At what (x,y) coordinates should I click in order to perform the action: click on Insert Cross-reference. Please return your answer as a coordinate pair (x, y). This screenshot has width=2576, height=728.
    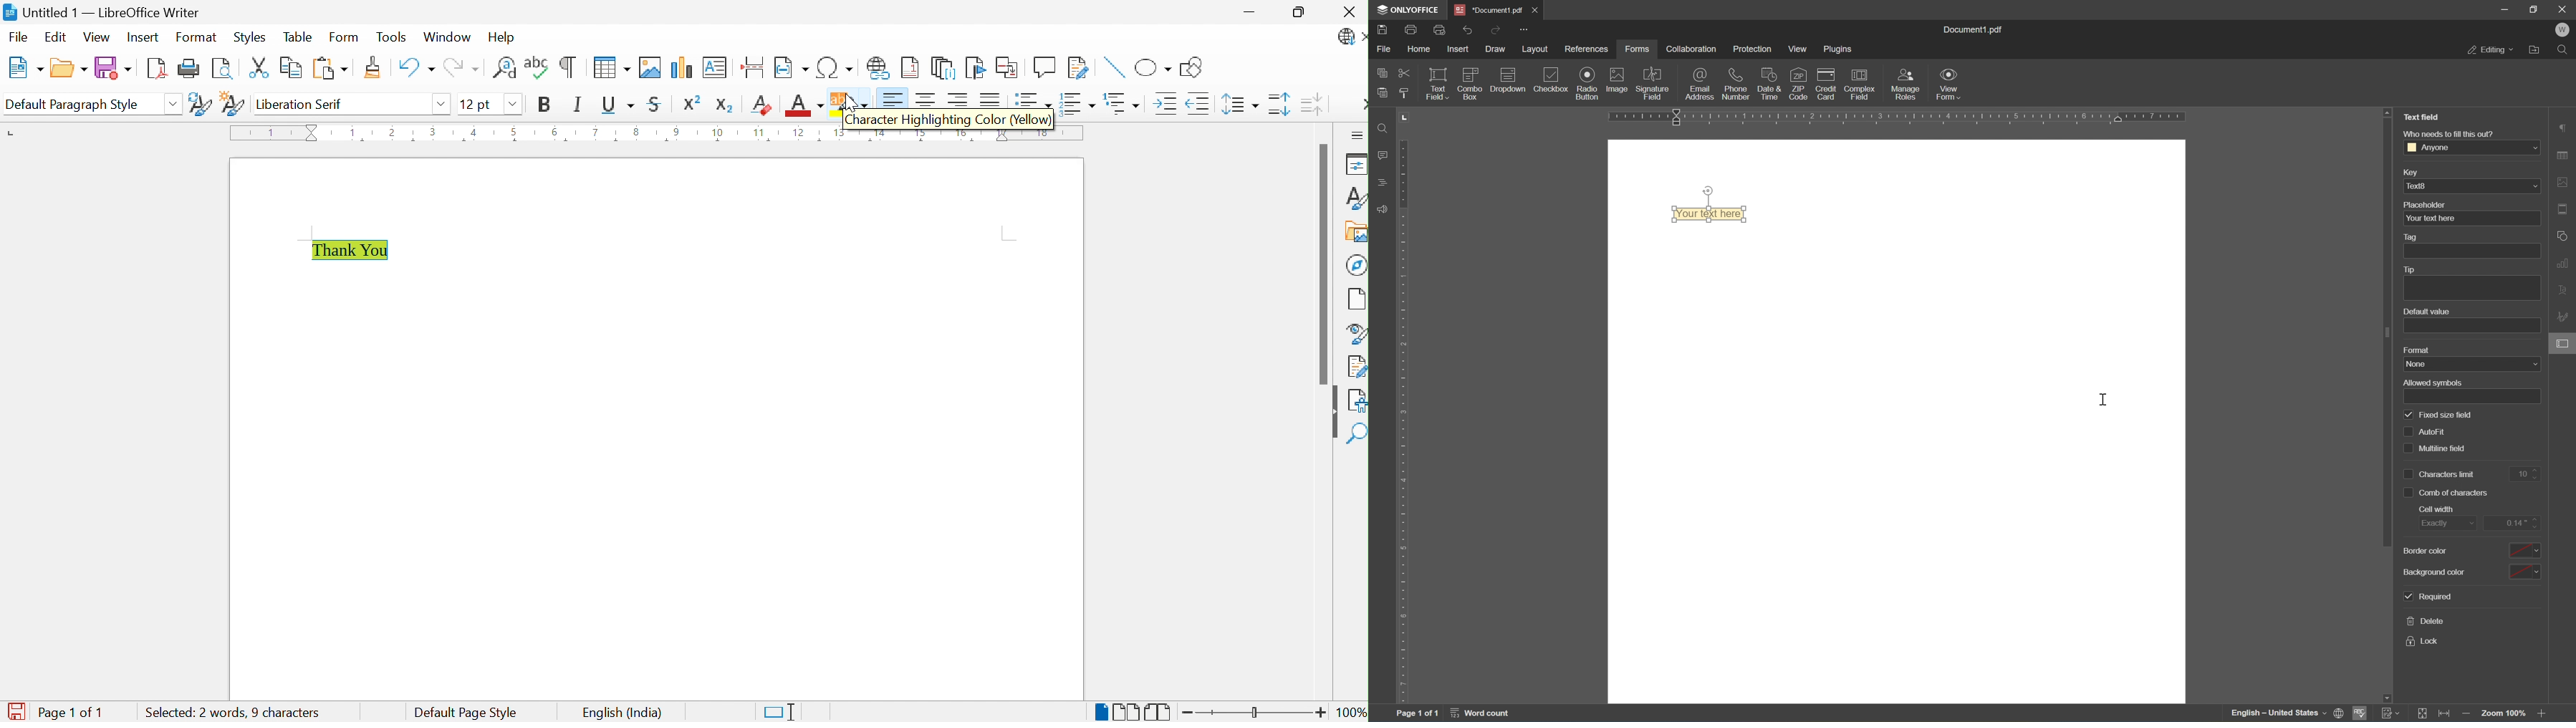
    Looking at the image, I should click on (1009, 67).